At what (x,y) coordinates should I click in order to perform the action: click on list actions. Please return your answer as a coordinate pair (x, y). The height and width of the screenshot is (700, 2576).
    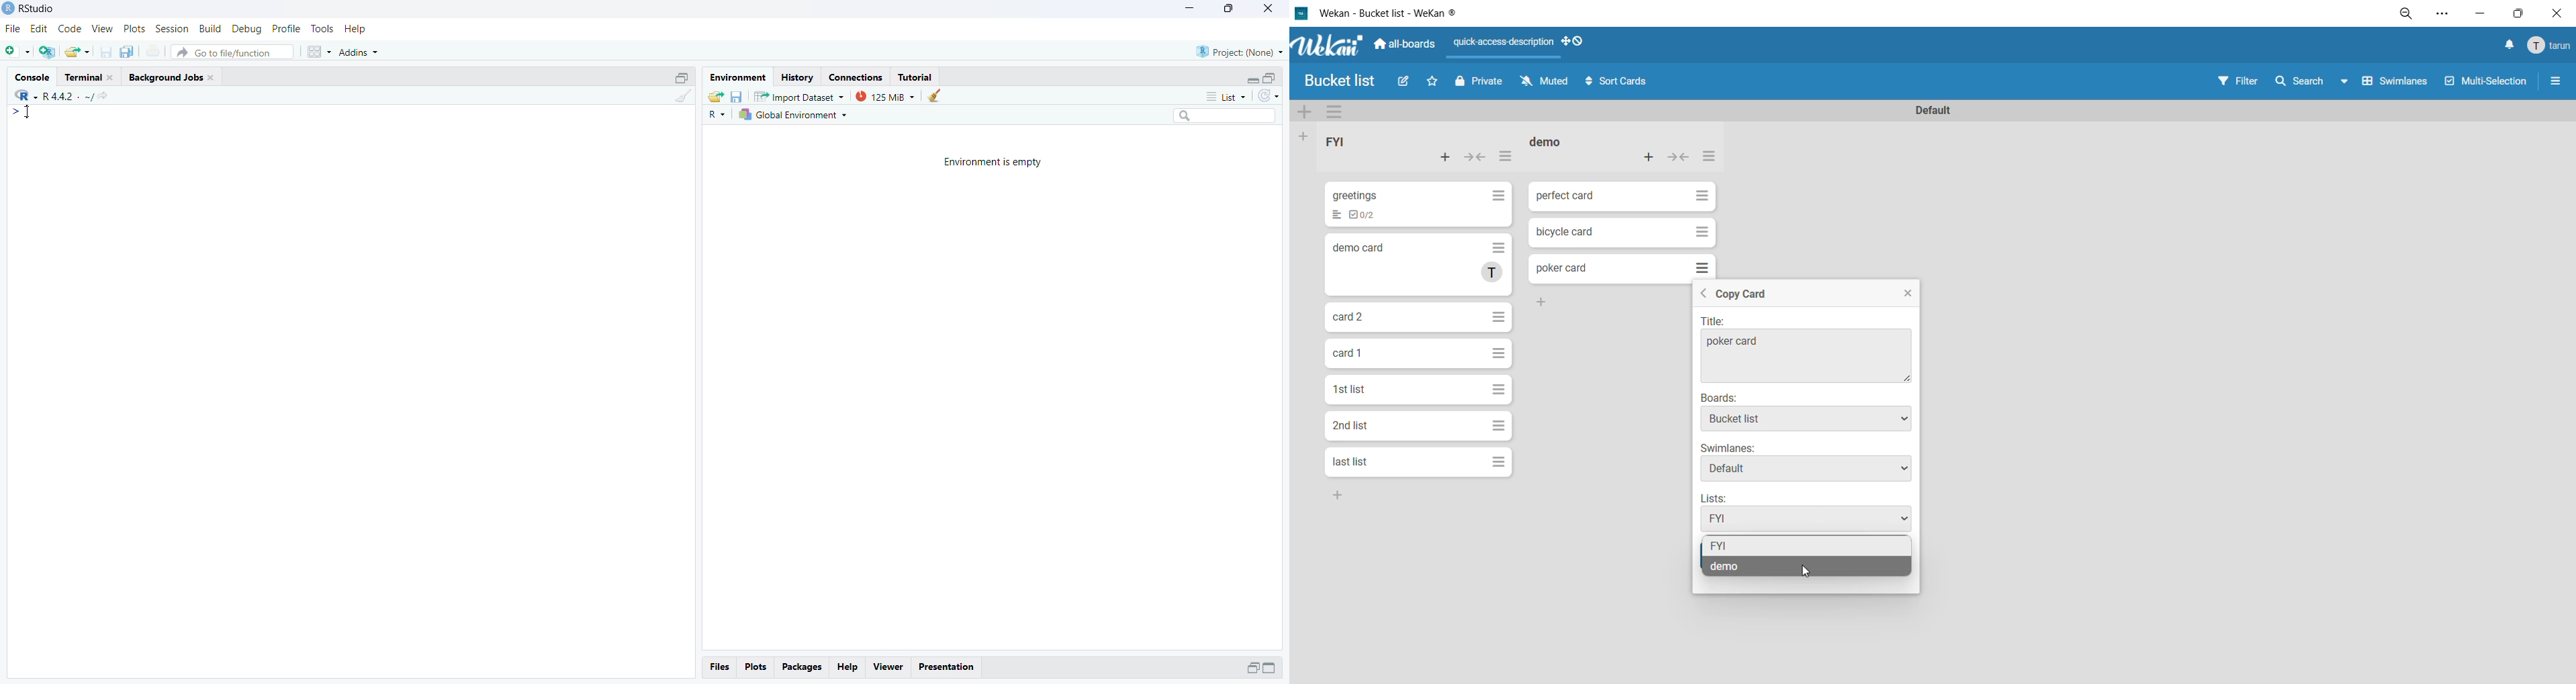
    Looking at the image, I should click on (1707, 158).